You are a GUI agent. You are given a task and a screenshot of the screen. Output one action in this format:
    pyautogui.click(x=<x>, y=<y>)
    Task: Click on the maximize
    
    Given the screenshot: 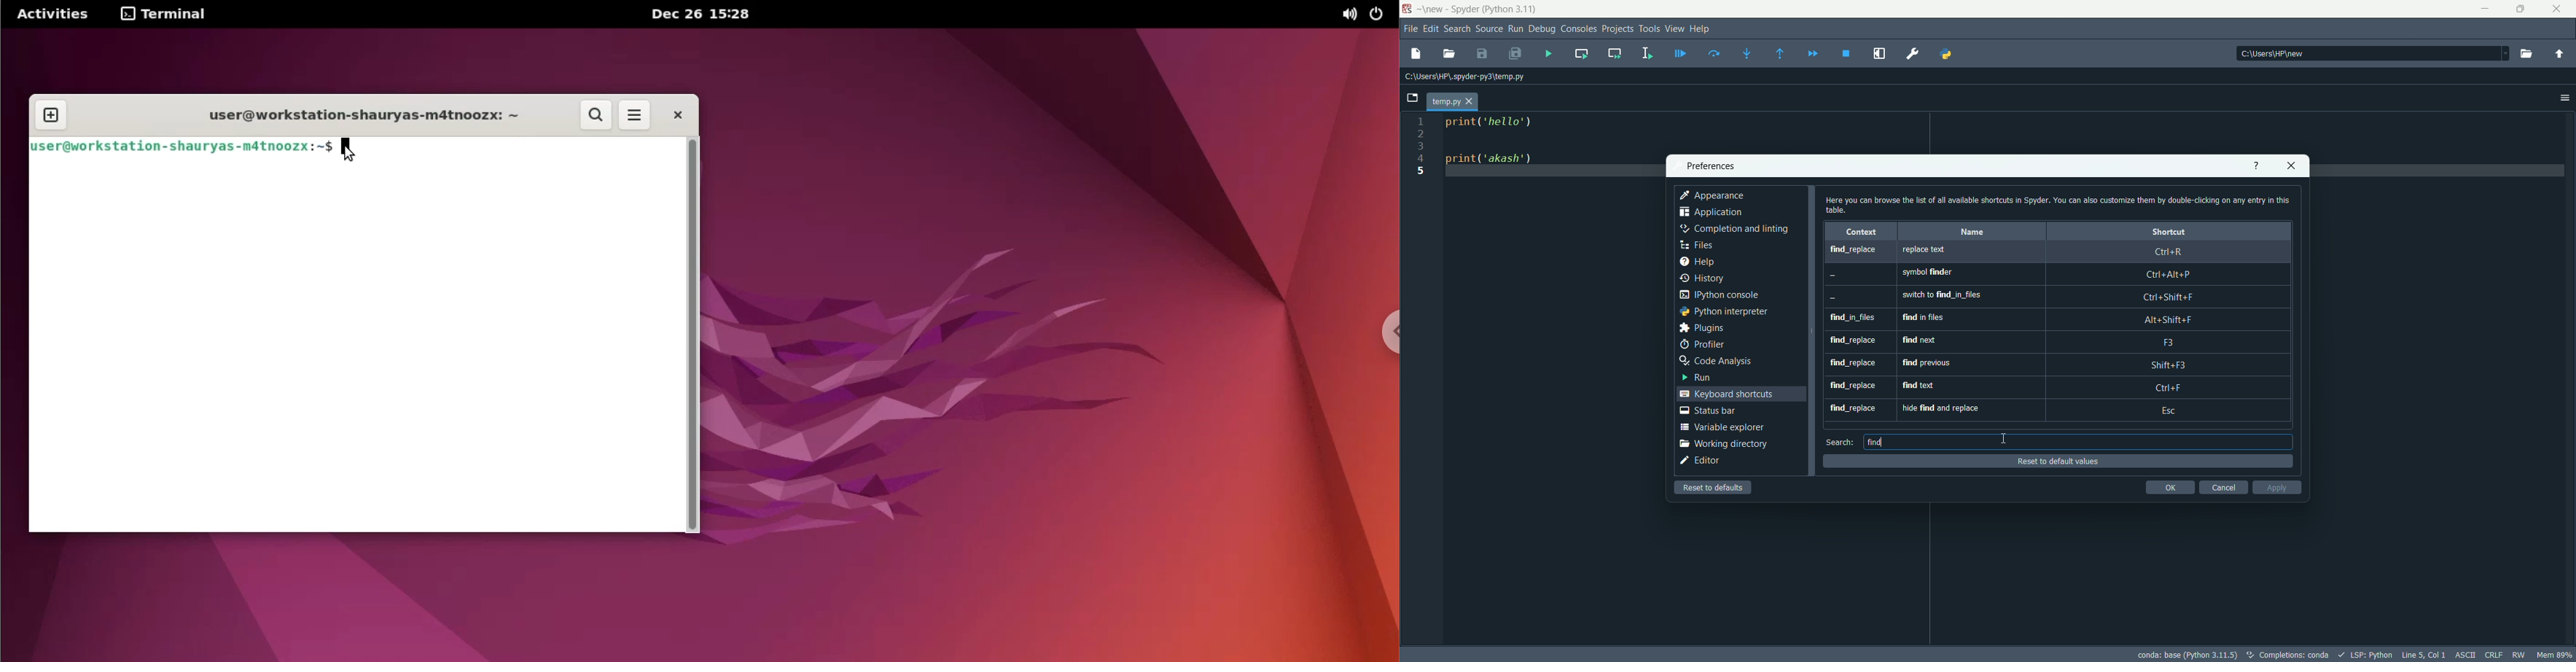 What is the action you would take?
    pyautogui.click(x=2521, y=9)
    